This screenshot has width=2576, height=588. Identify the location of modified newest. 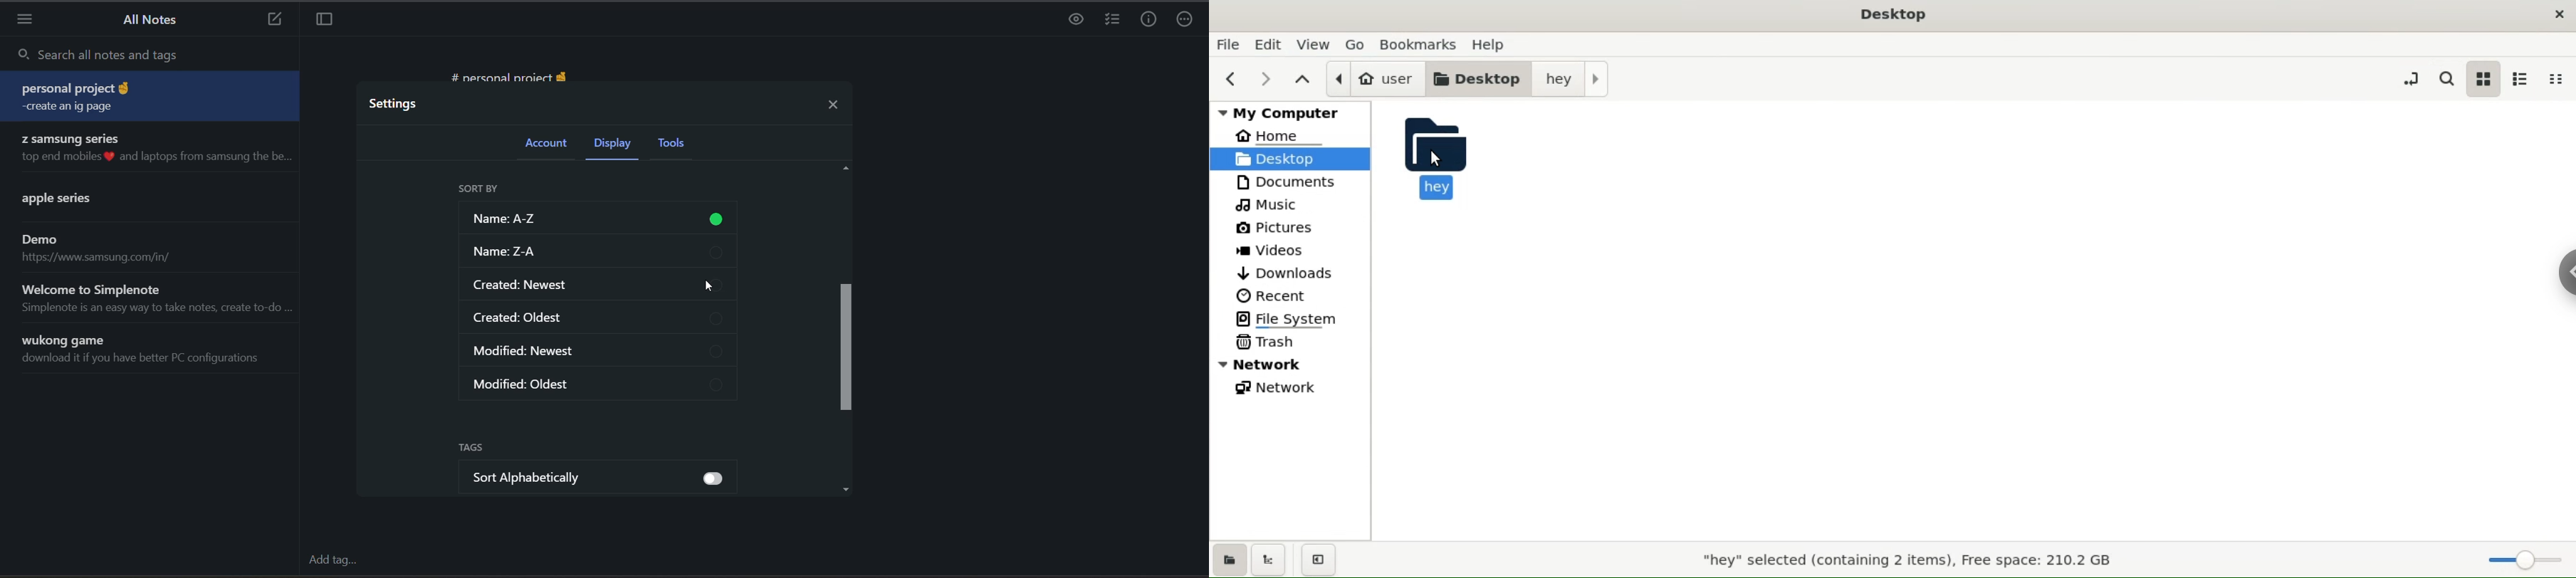
(599, 348).